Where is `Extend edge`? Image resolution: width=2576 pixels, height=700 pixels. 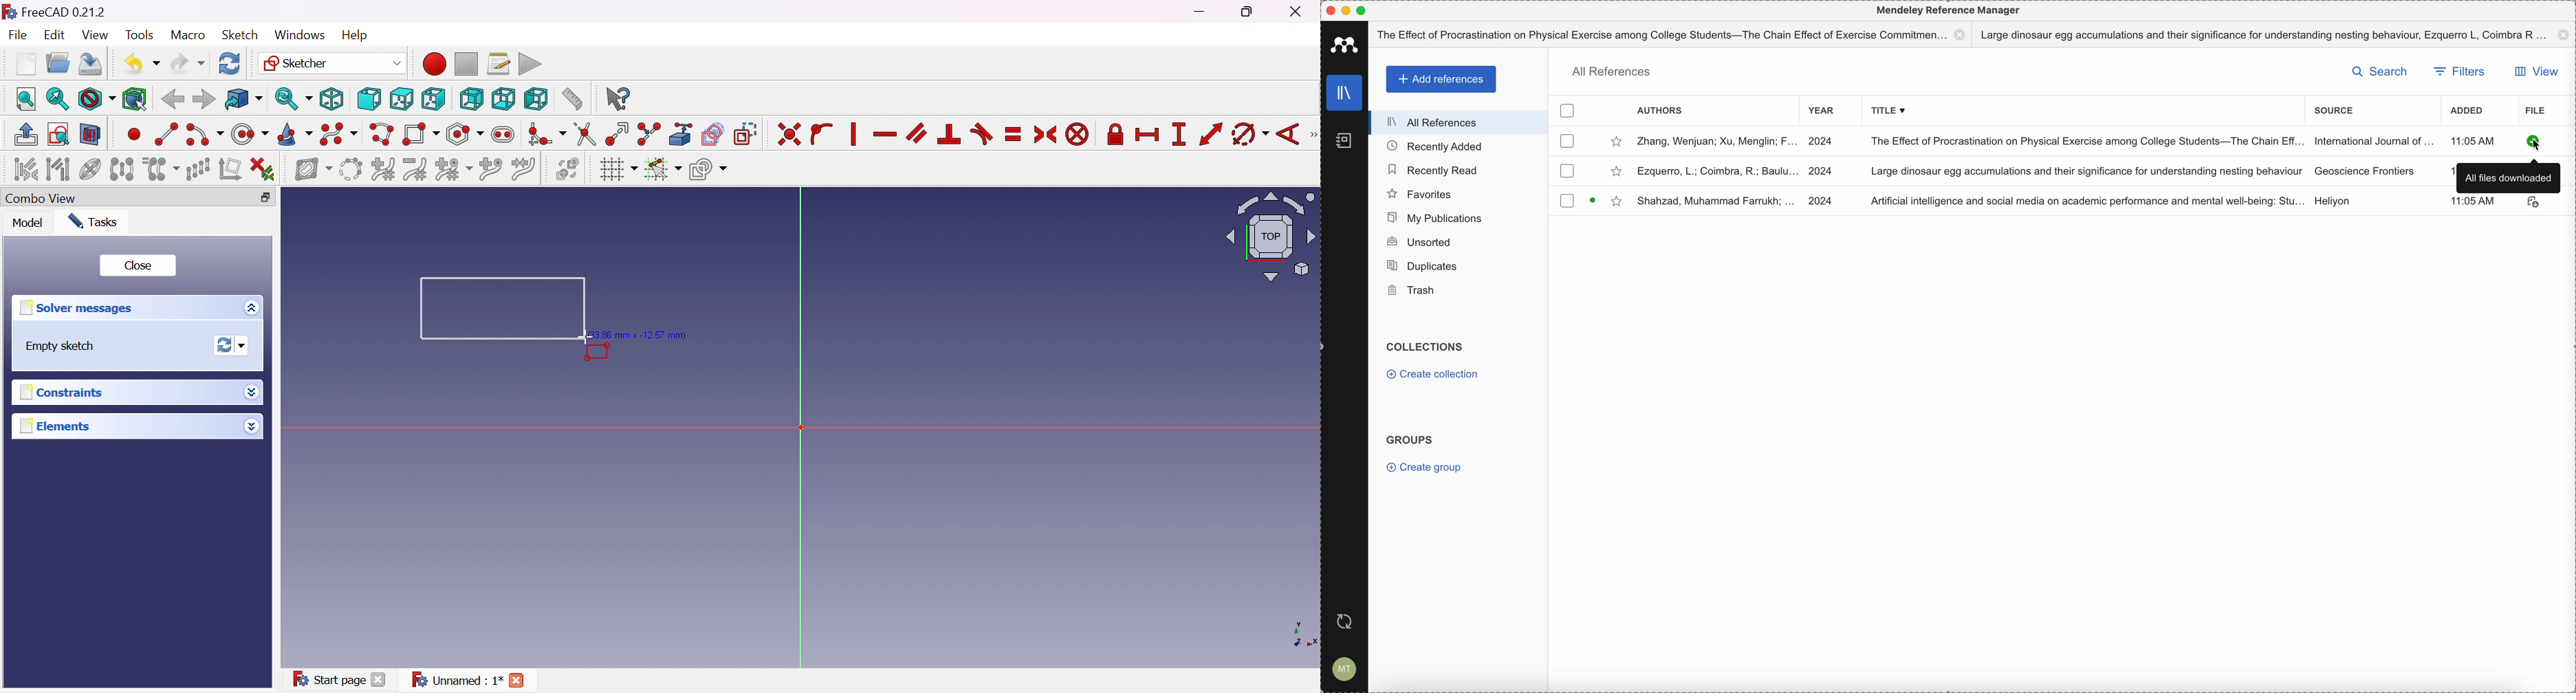
Extend edge is located at coordinates (618, 135).